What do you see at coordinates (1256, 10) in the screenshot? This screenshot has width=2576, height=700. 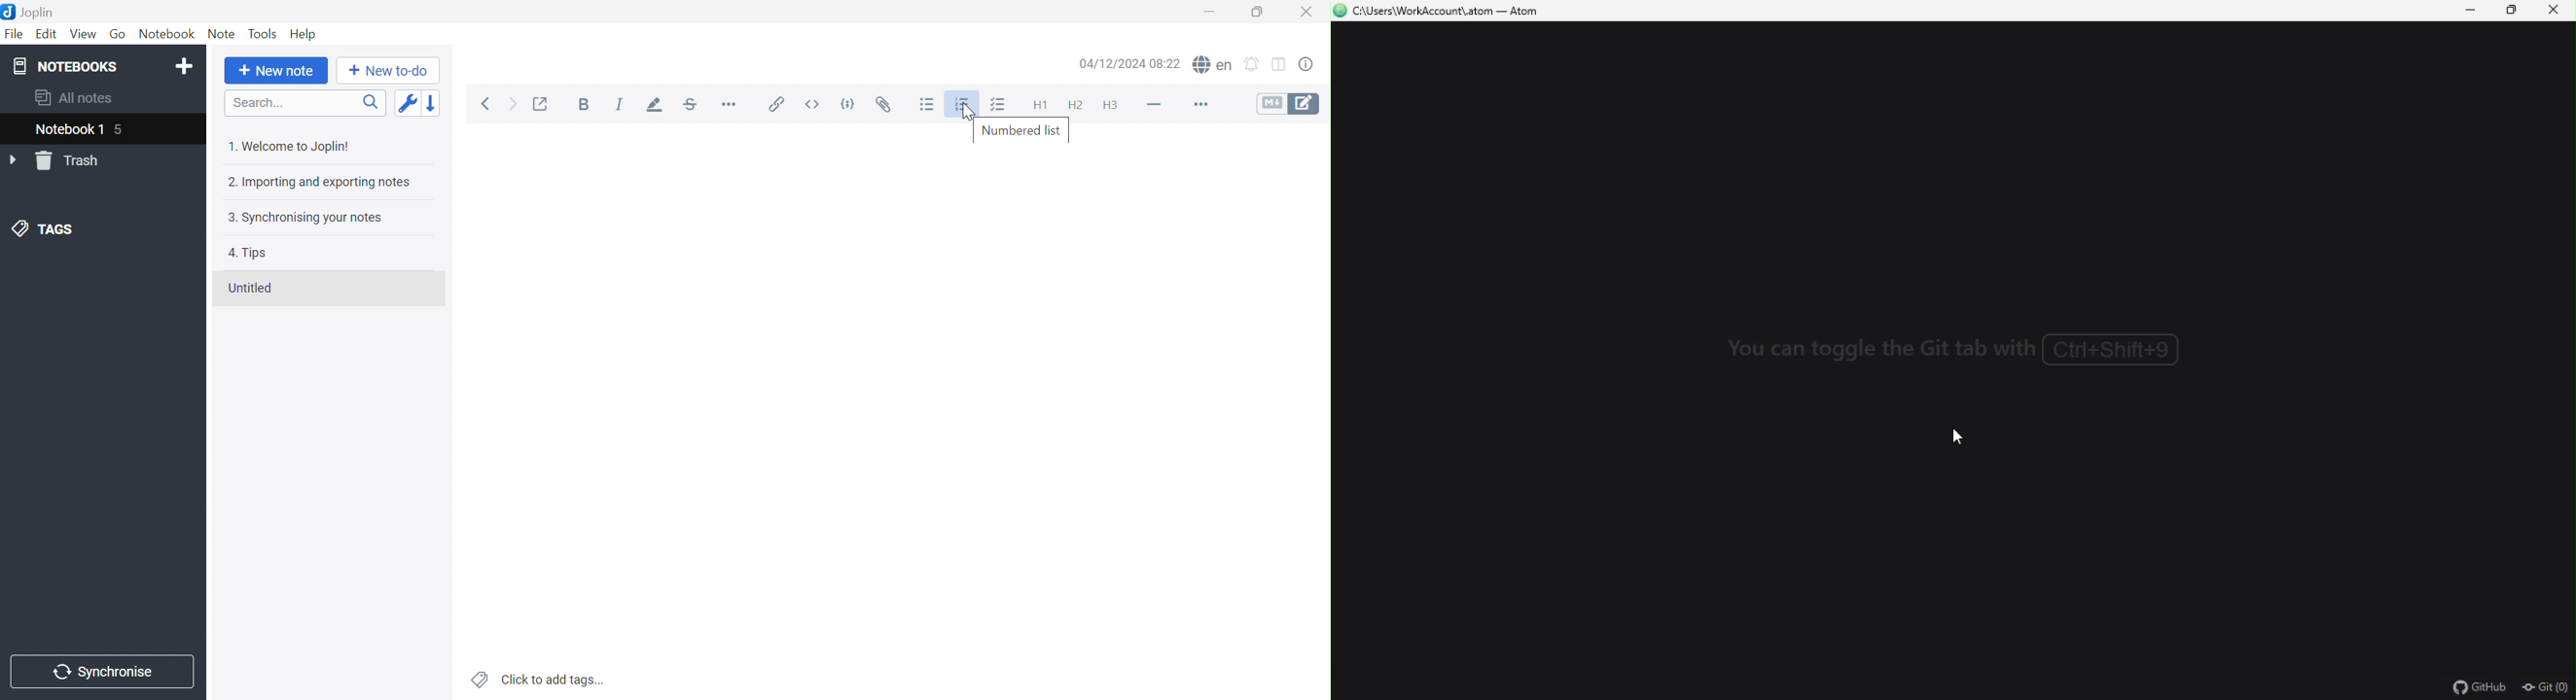 I see `Restore Down` at bounding box center [1256, 10].